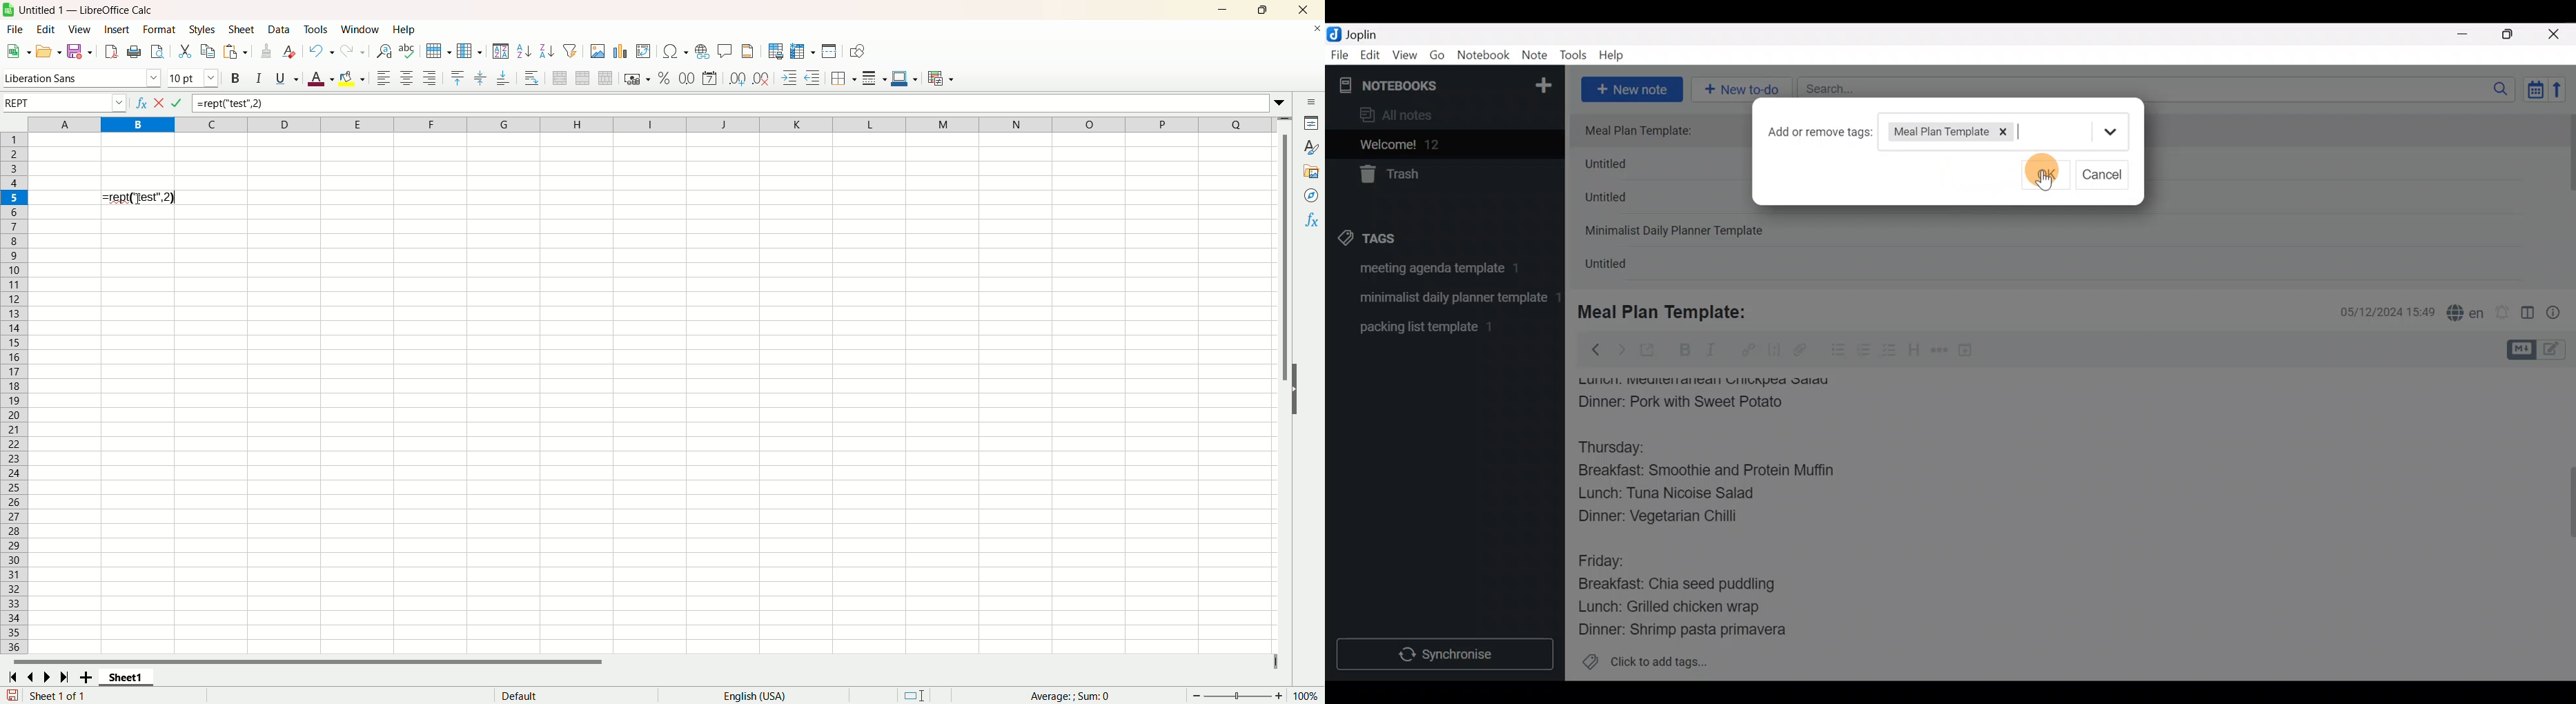  I want to click on Bulleted list, so click(1835, 351).